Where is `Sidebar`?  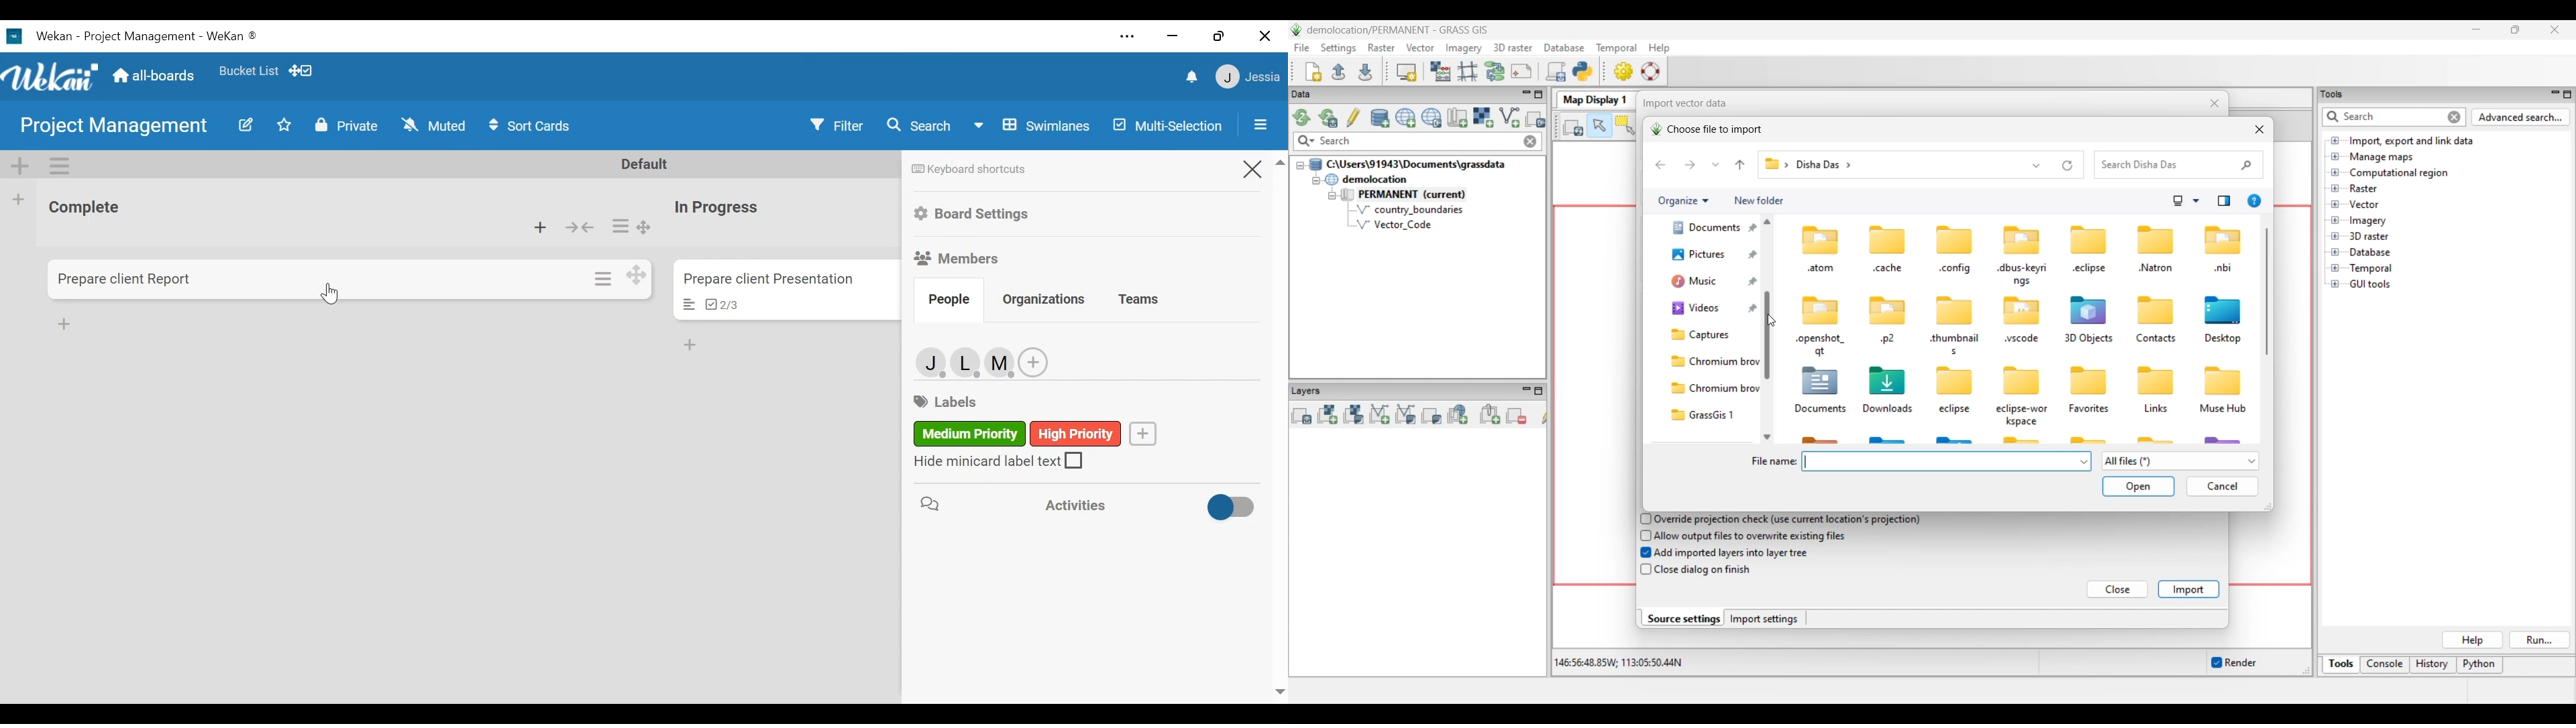
Sidebar is located at coordinates (1261, 124).